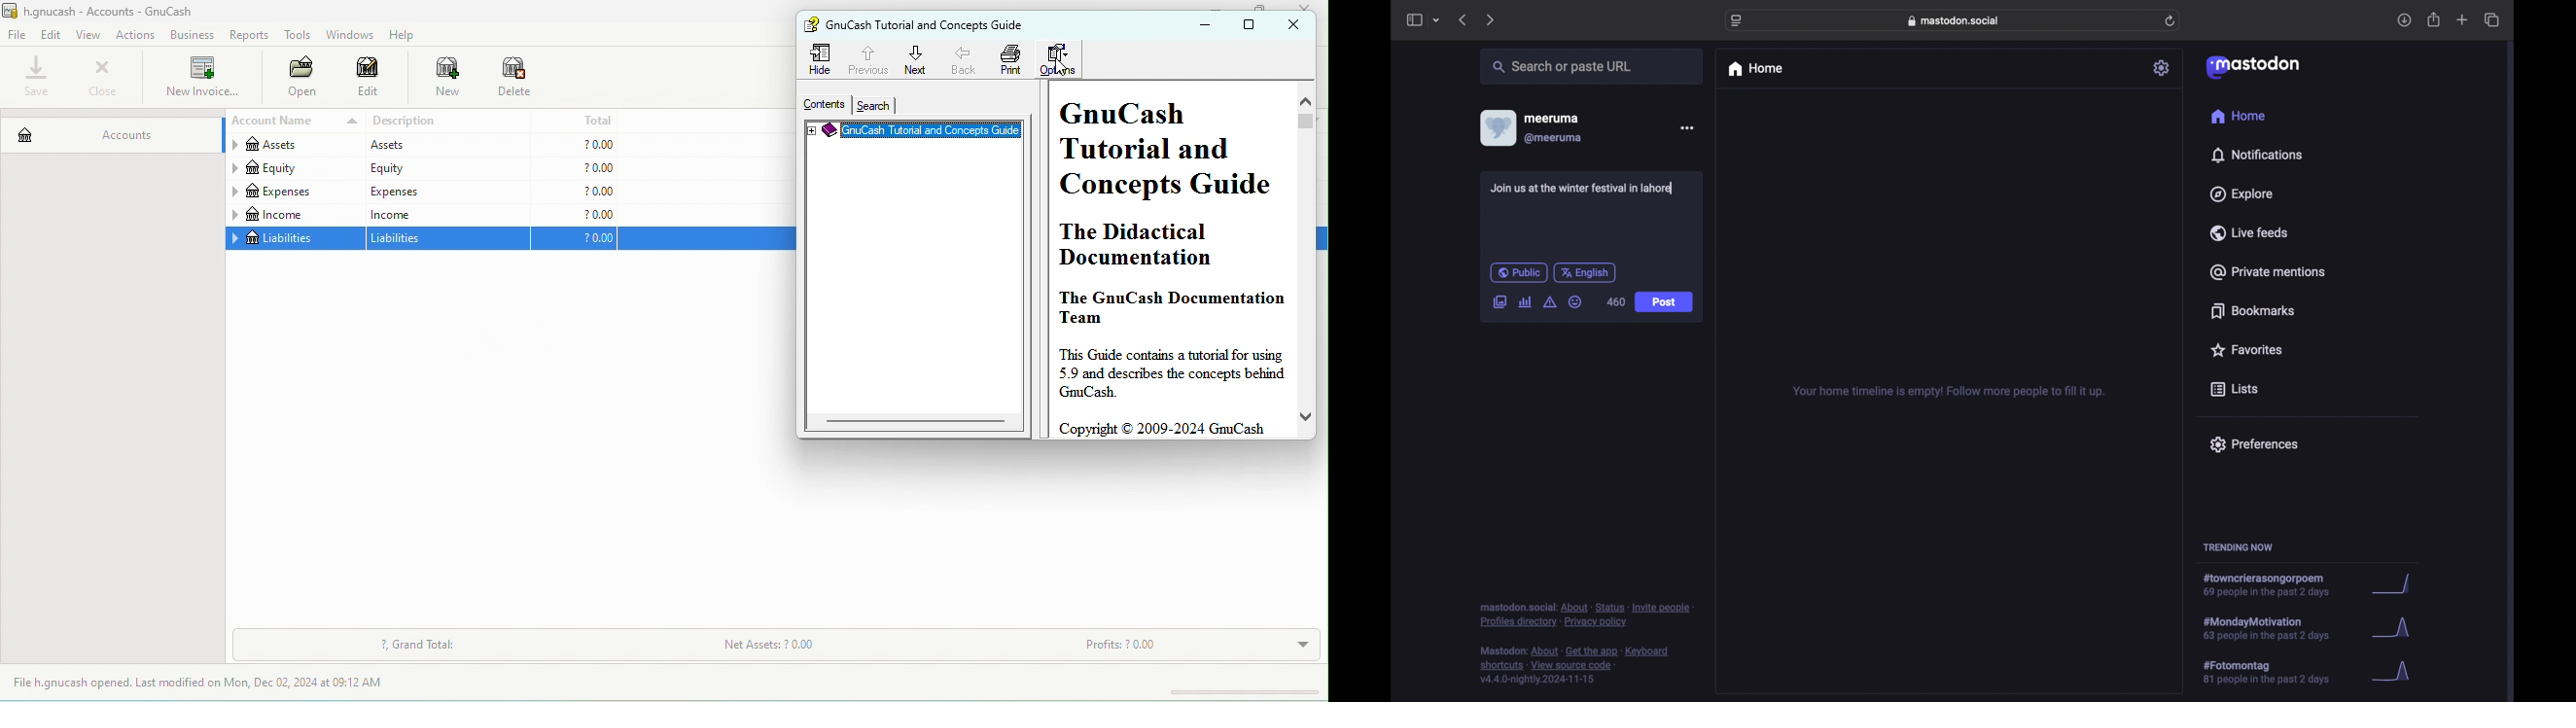 The height and width of the screenshot is (728, 2576). Describe the element at coordinates (293, 169) in the screenshot. I see `equity` at that location.